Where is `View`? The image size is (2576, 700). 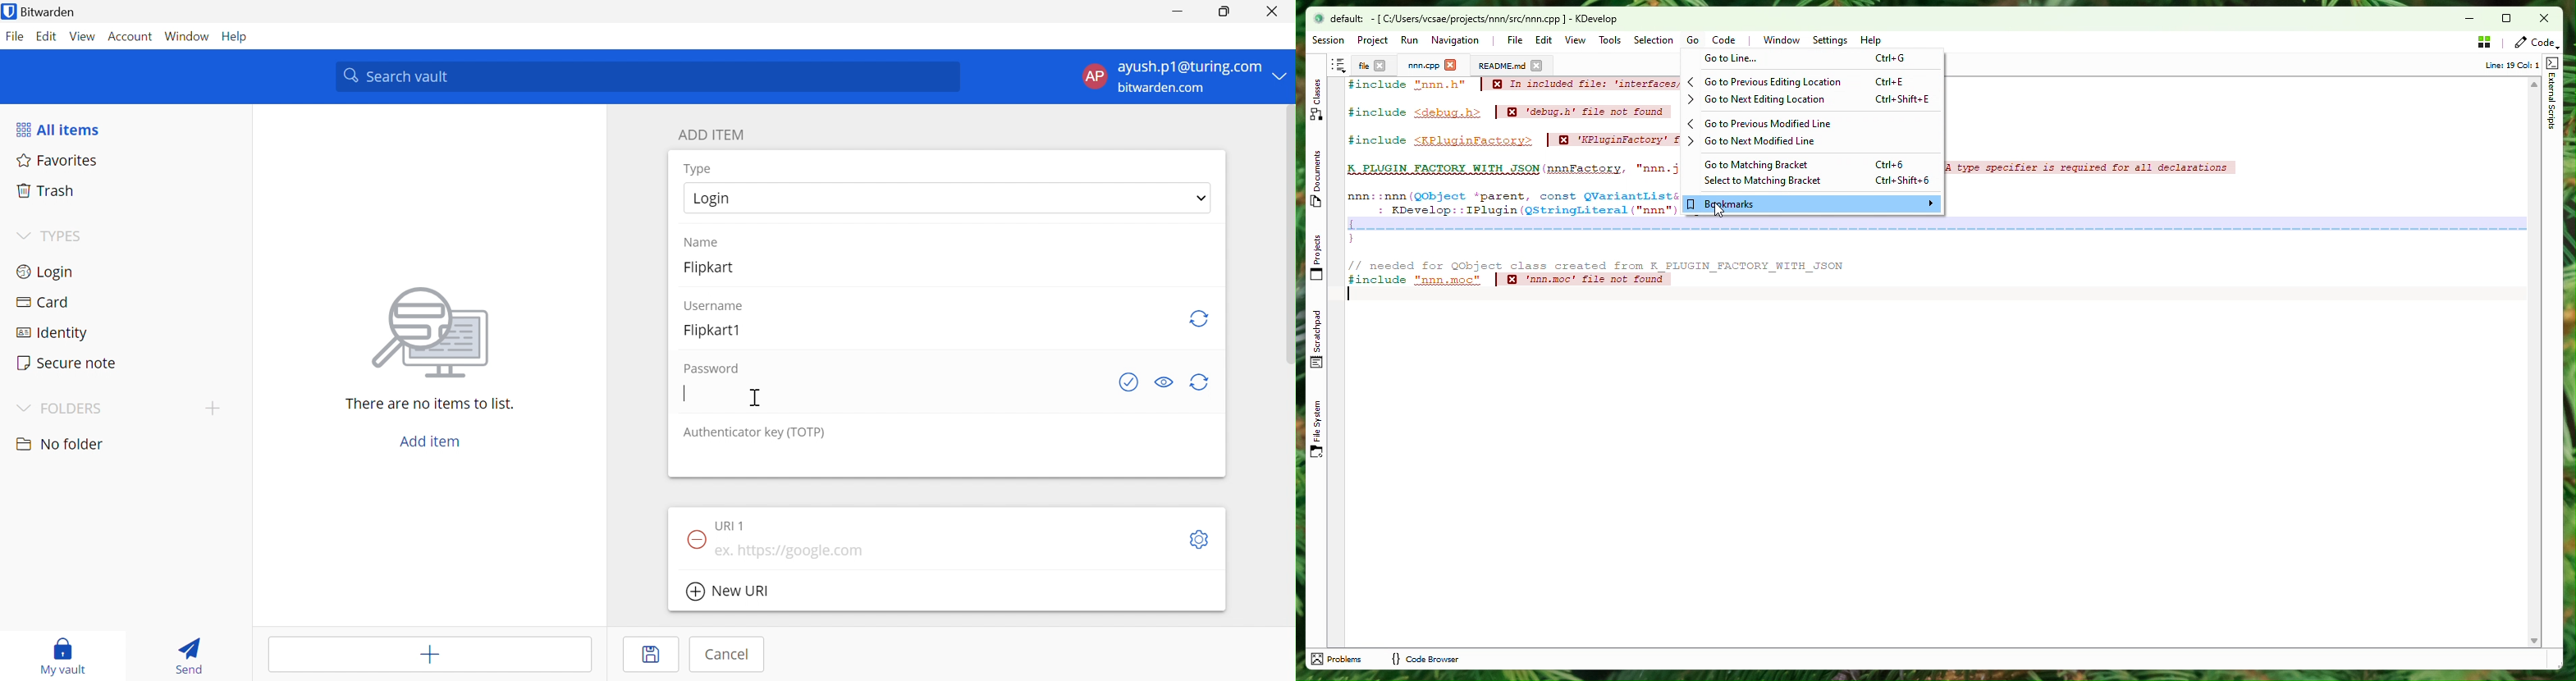
View is located at coordinates (80, 36).